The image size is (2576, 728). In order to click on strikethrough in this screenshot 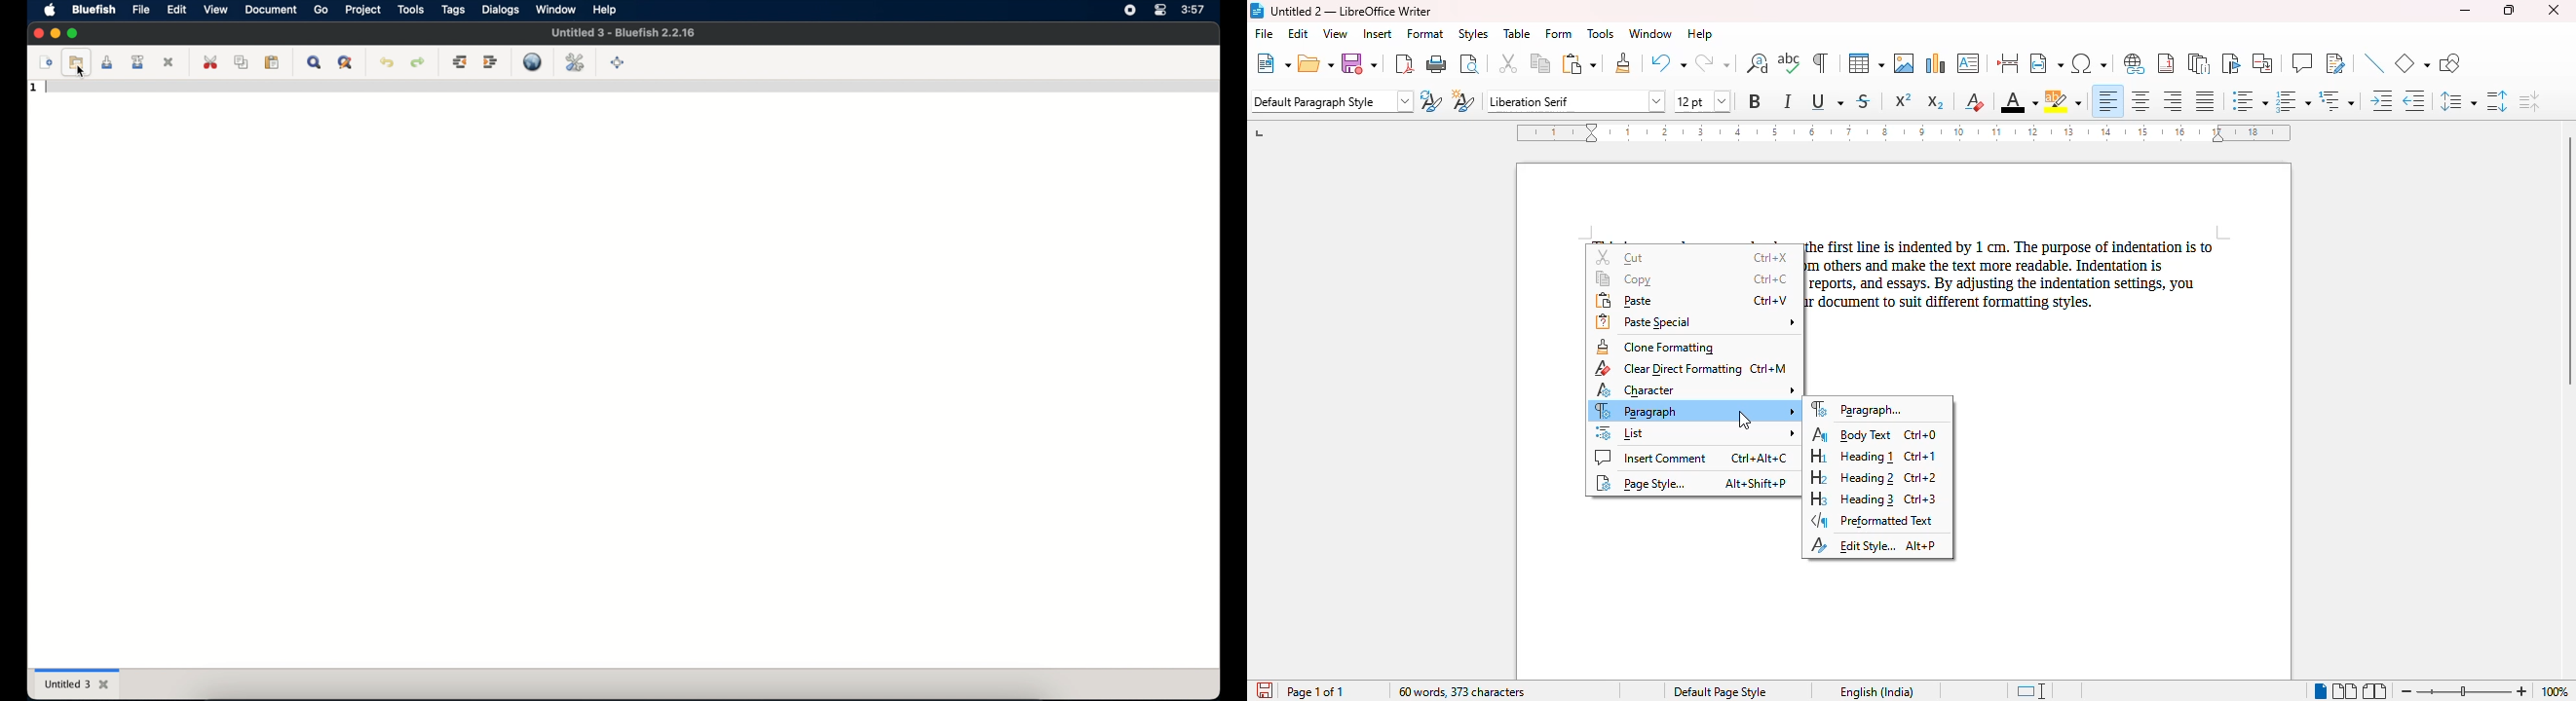, I will do `click(1864, 101)`.